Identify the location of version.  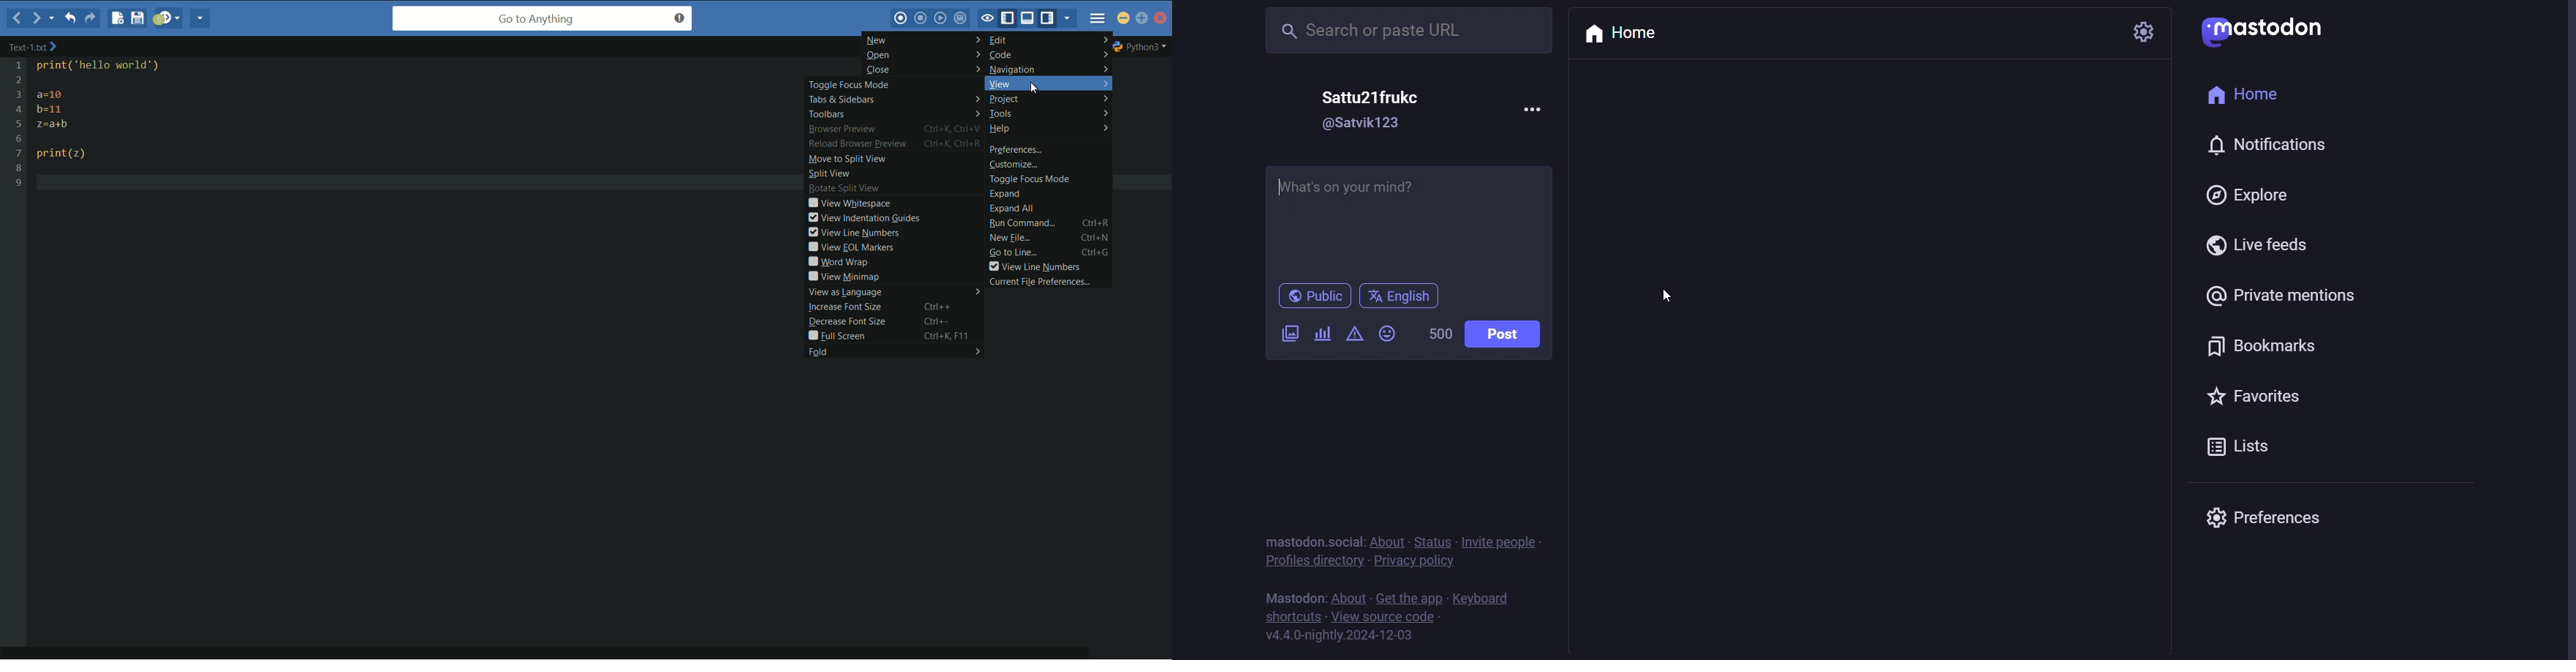
(1342, 637).